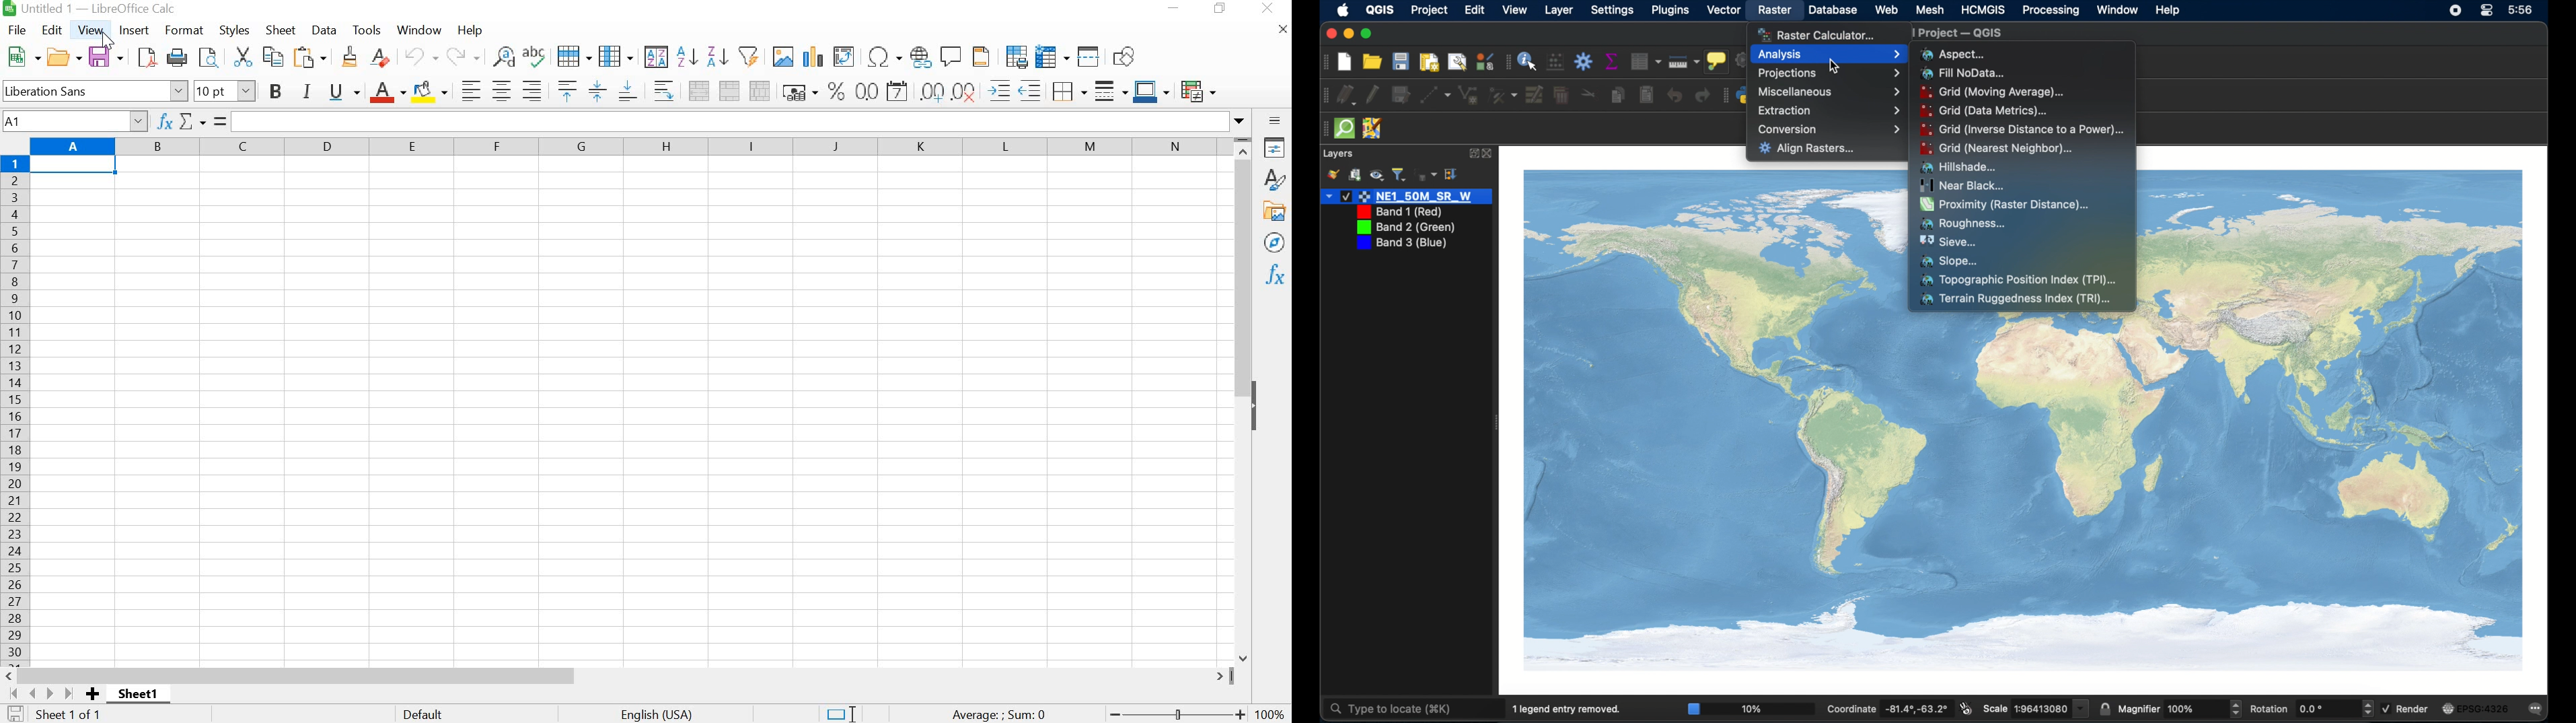  Describe the element at coordinates (1807, 149) in the screenshot. I see `align rasters` at that location.